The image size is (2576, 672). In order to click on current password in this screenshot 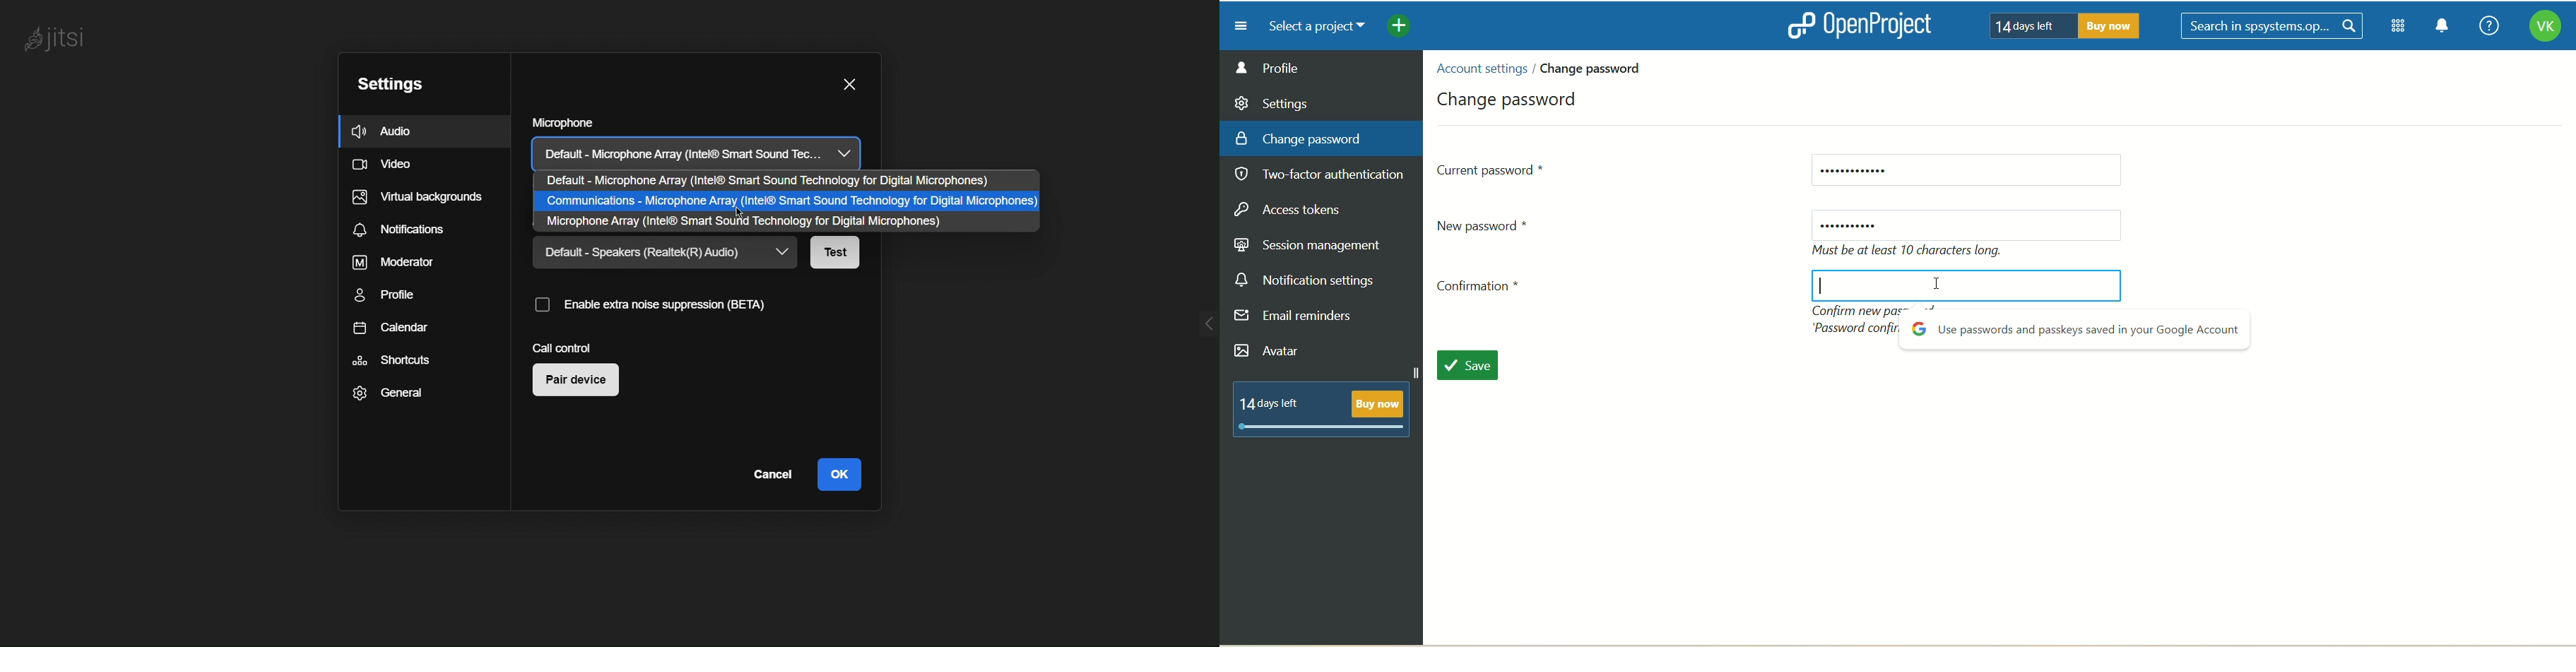, I will do `click(1965, 171)`.